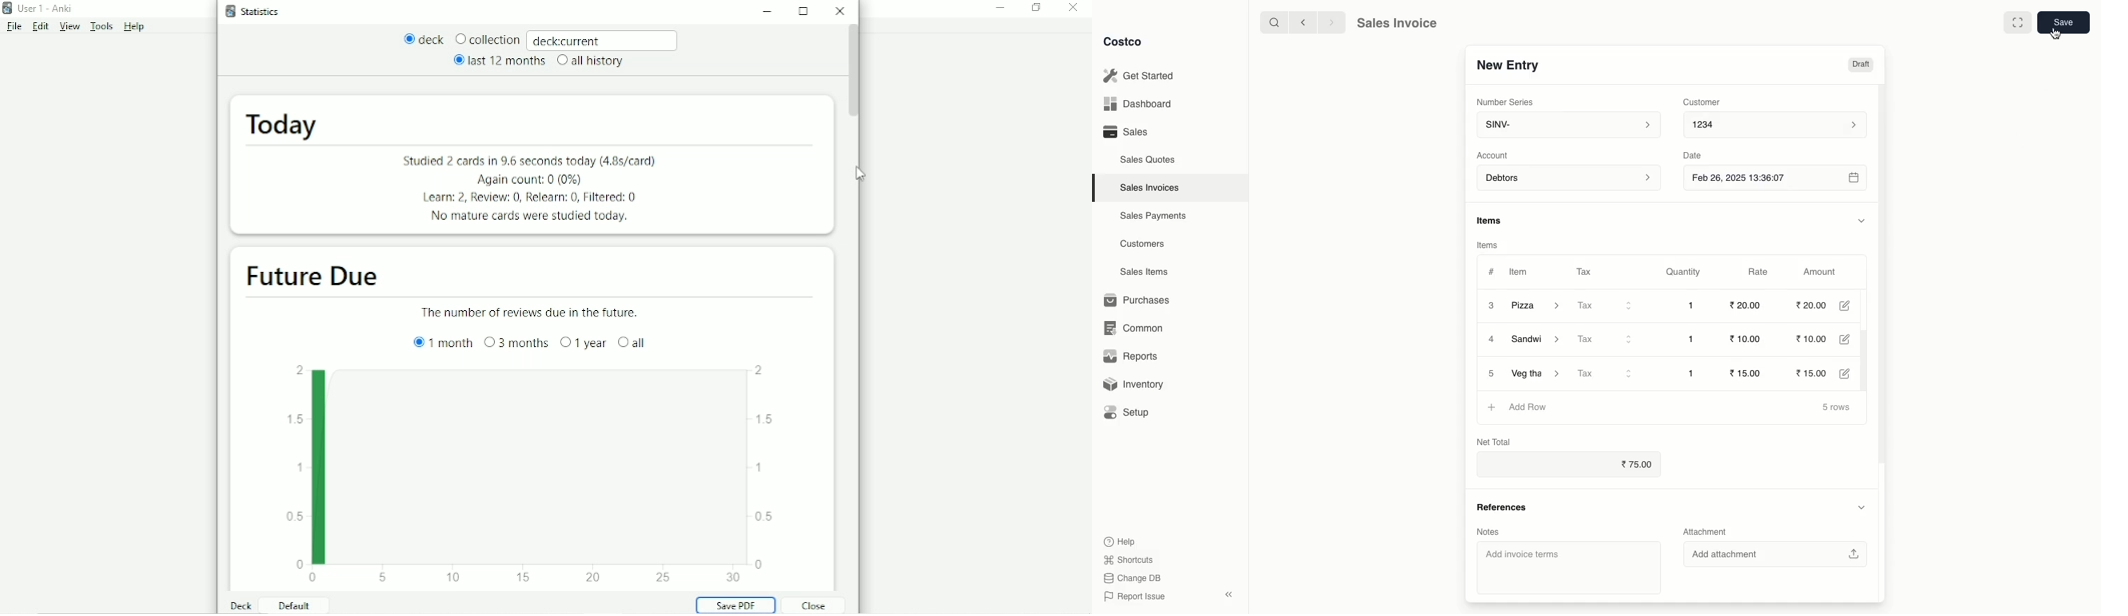  I want to click on Close, so click(811, 605).